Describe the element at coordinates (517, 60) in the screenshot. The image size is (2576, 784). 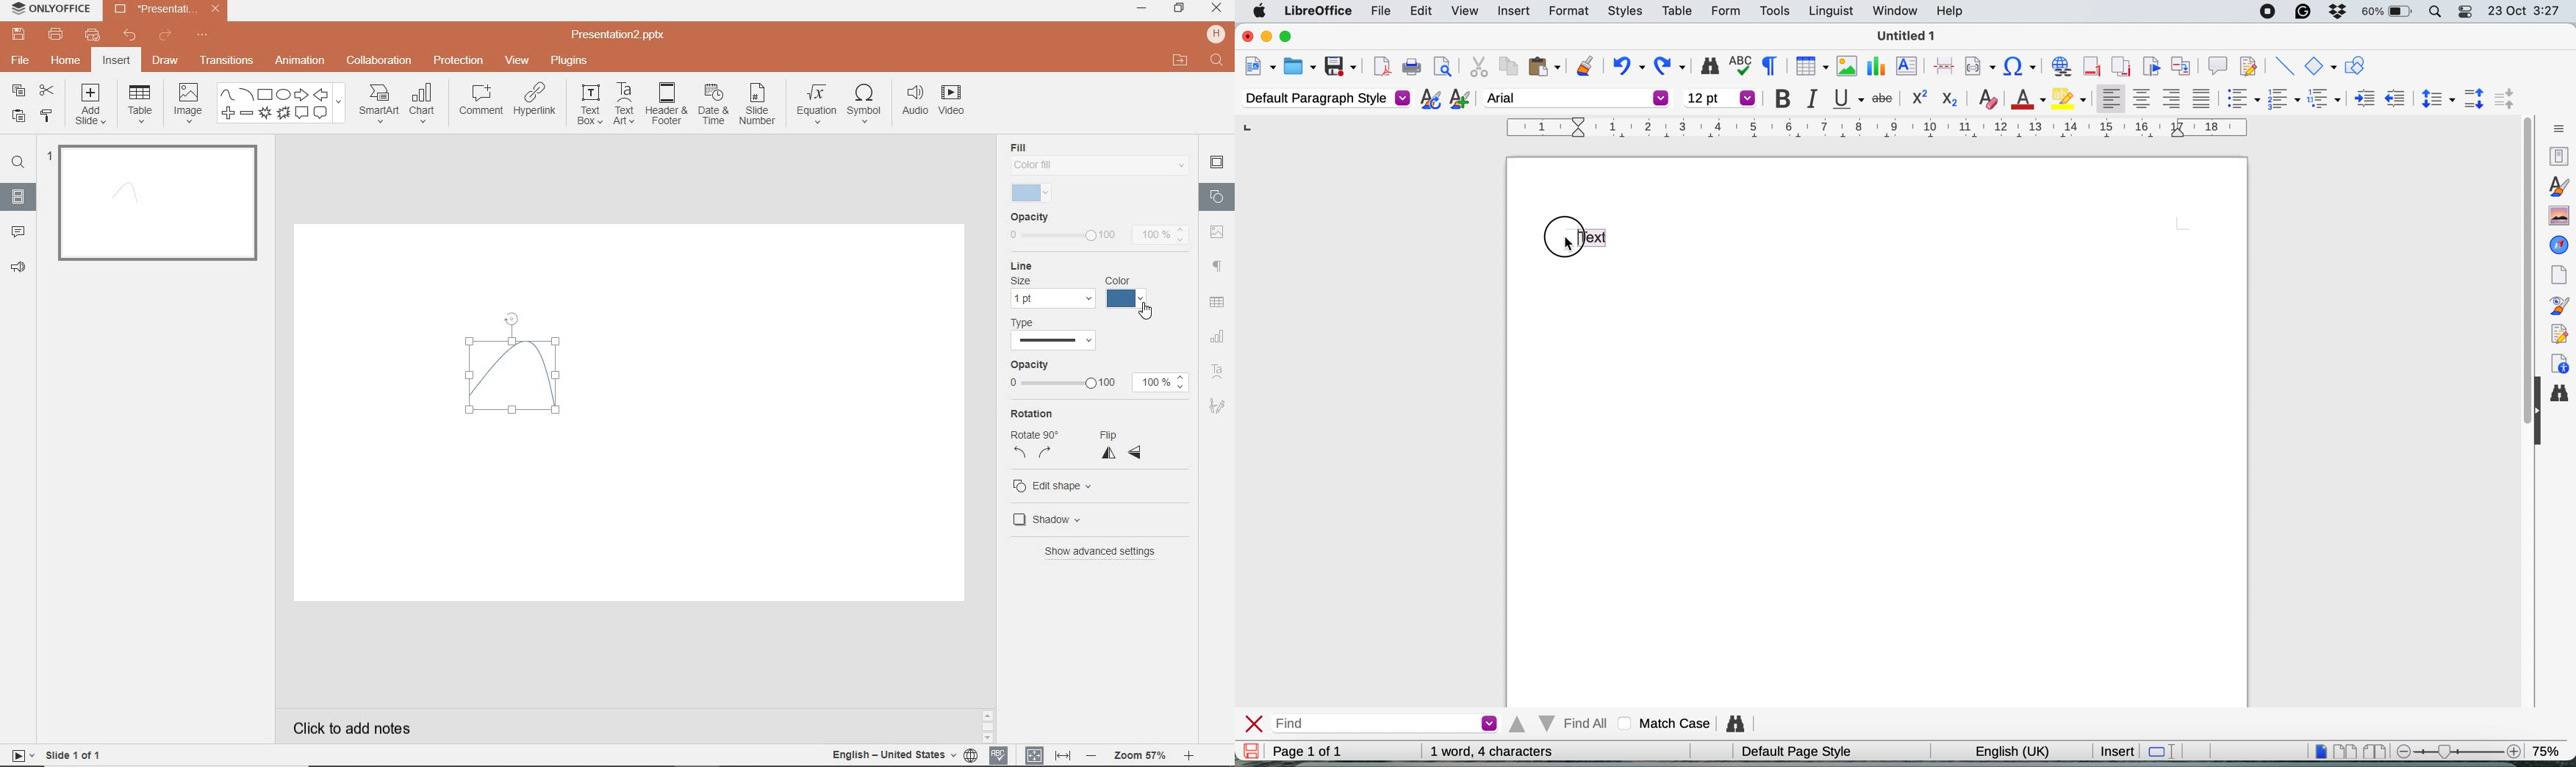
I see `VIEW` at that location.